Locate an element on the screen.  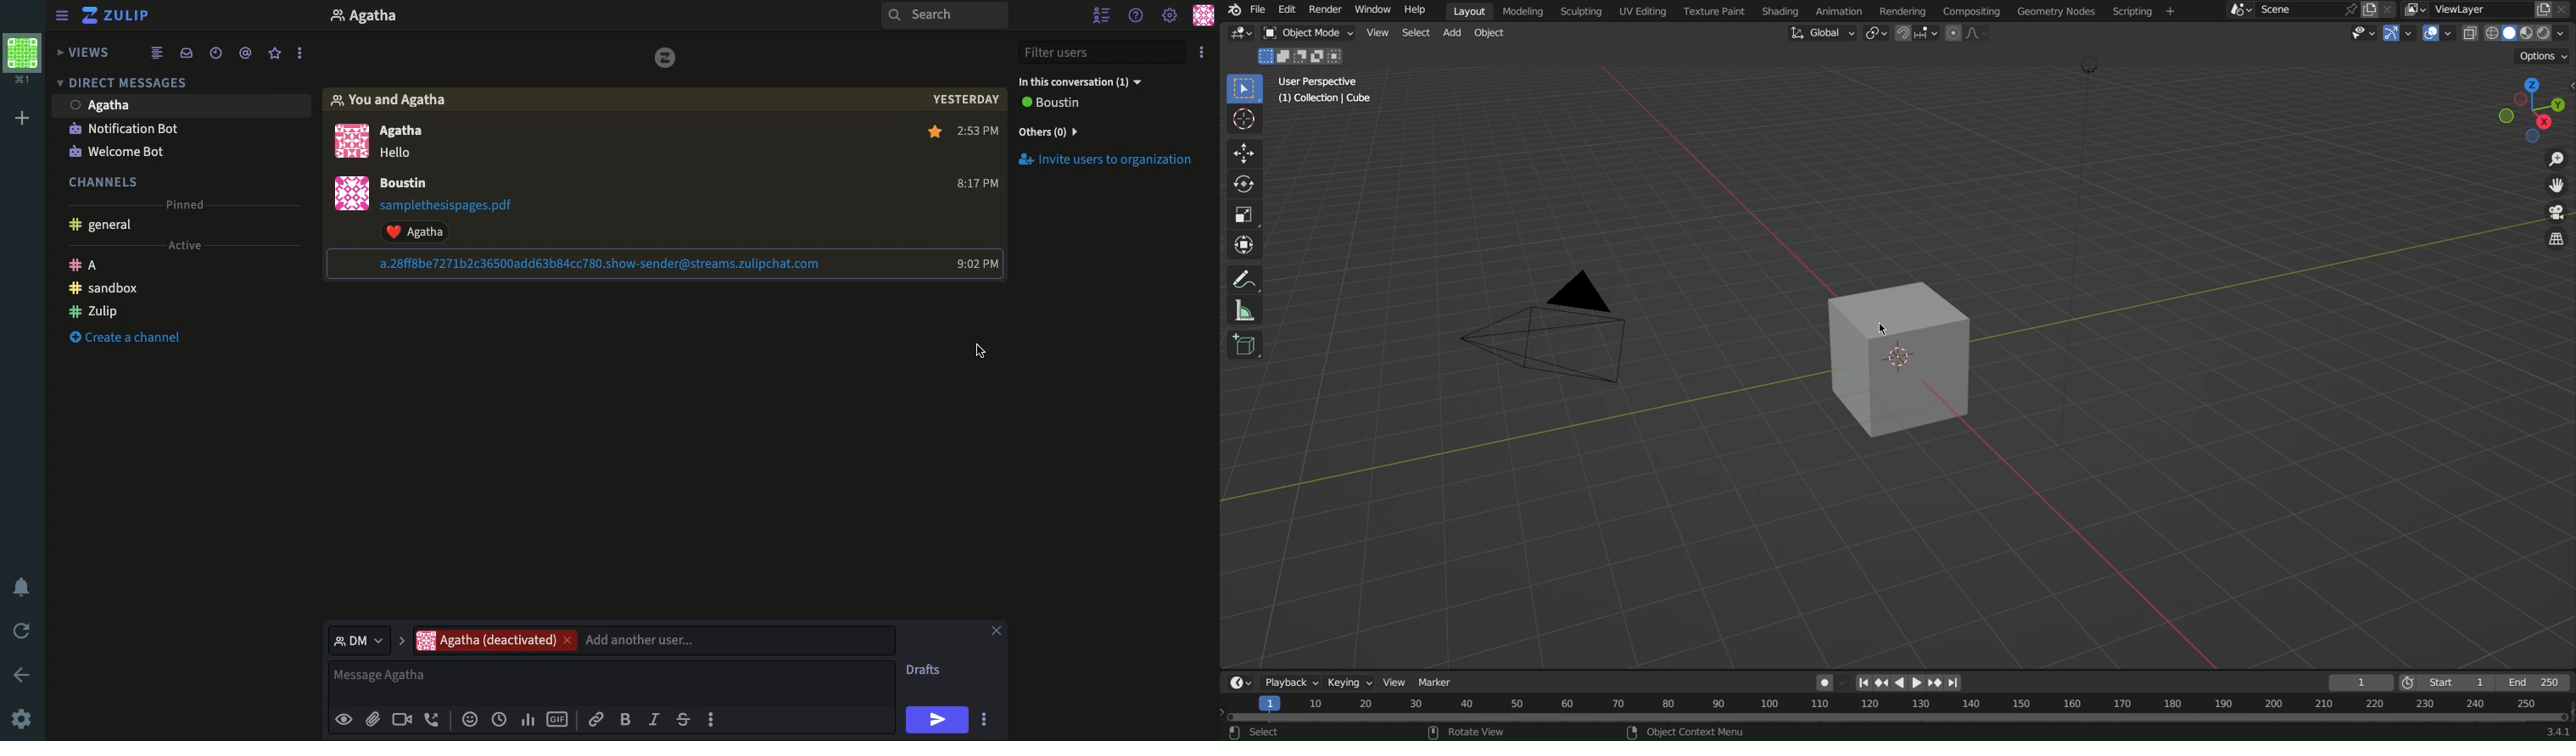
cursor is located at coordinates (1886, 329).